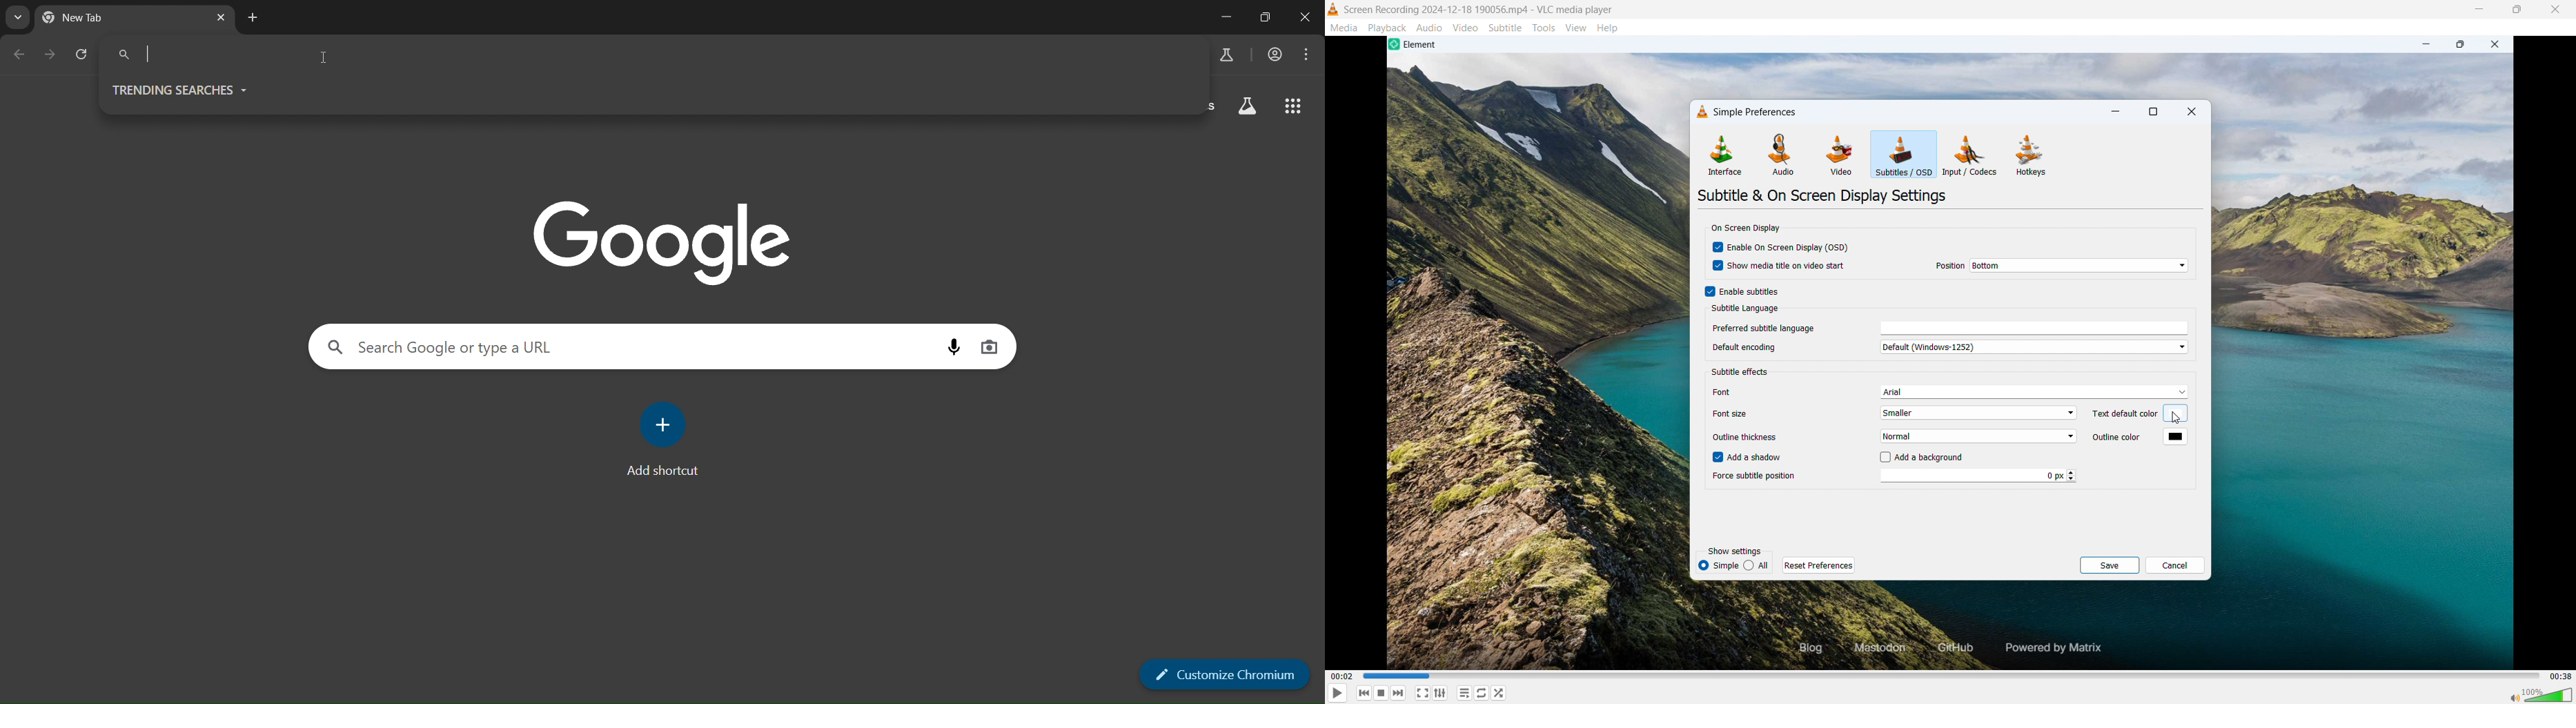 The image size is (2576, 728). What do you see at coordinates (1264, 17) in the screenshot?
I see `restore down` at bounding box center [1264, 17].